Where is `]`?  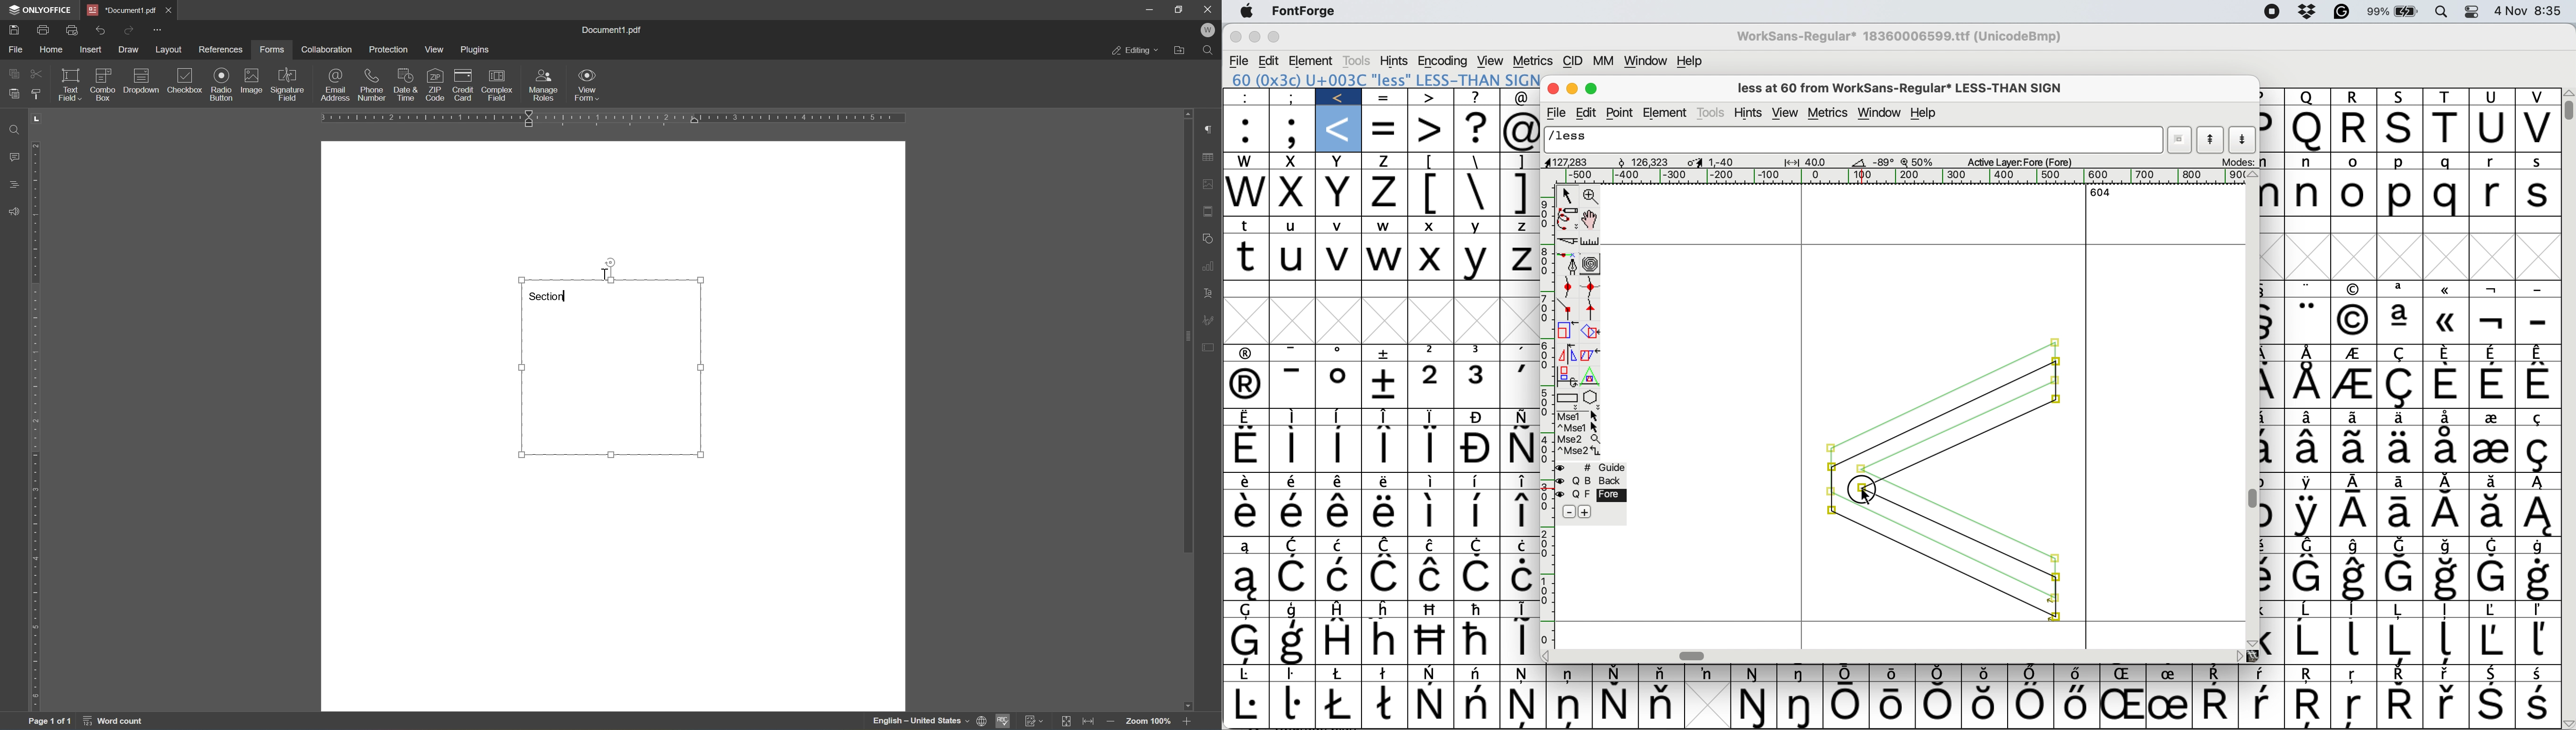 ] is located at coordinates (1517, 192).